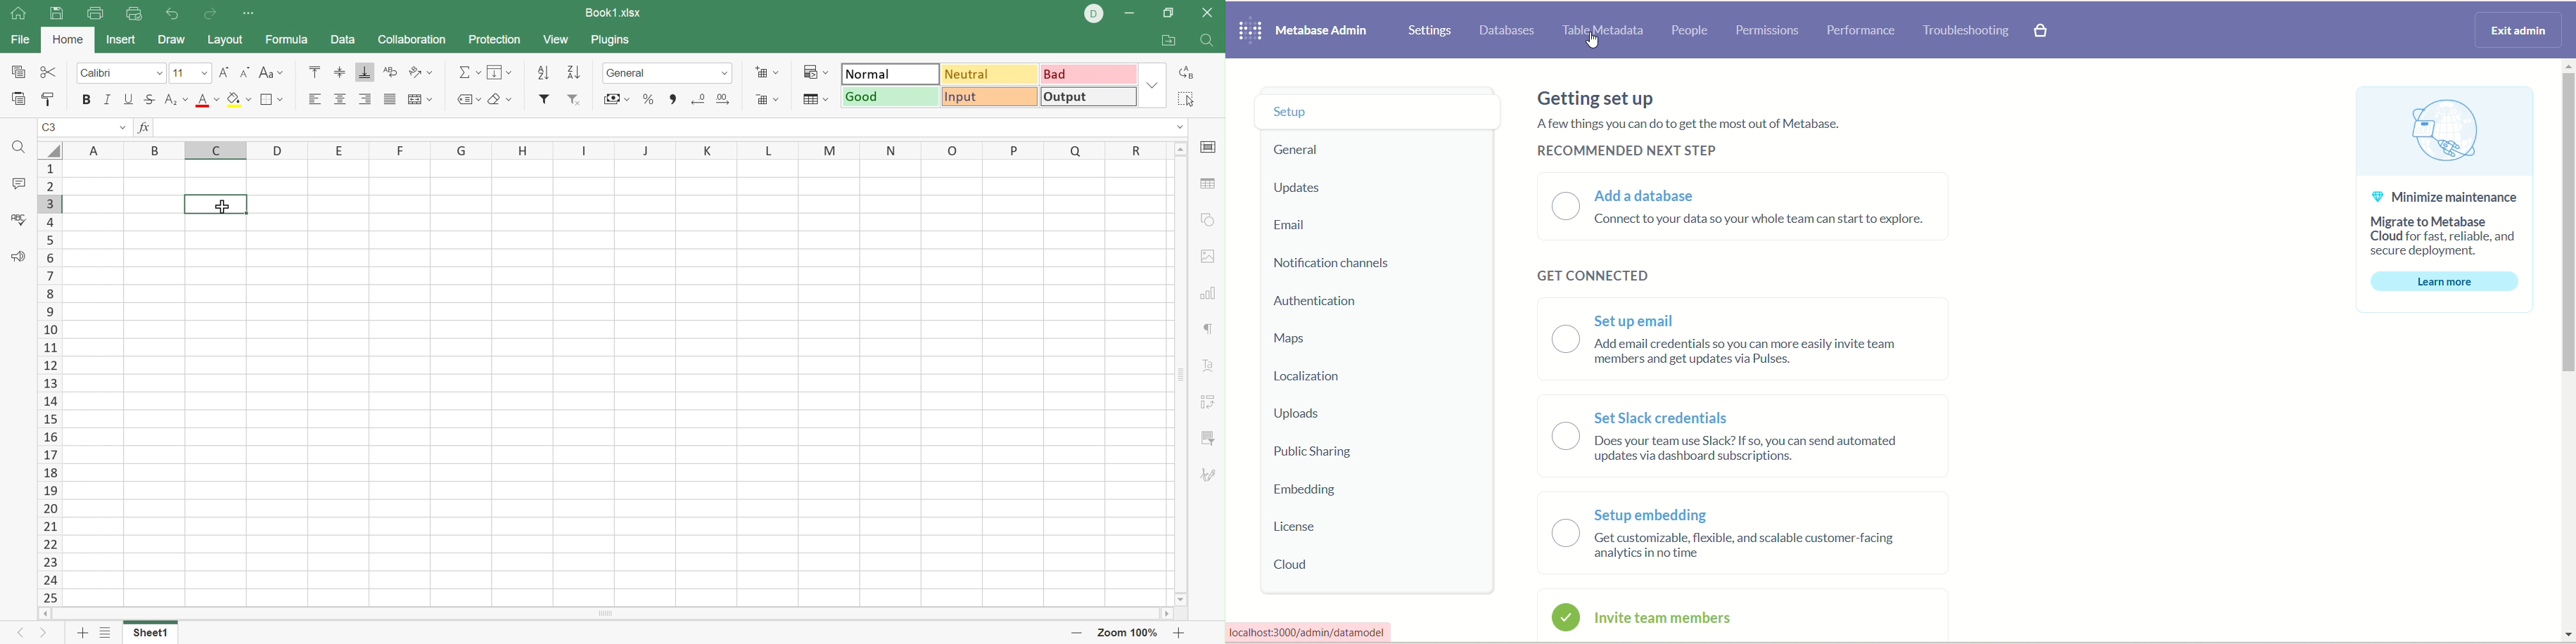  I want to click on Feedback & Support, so click(20, 258).